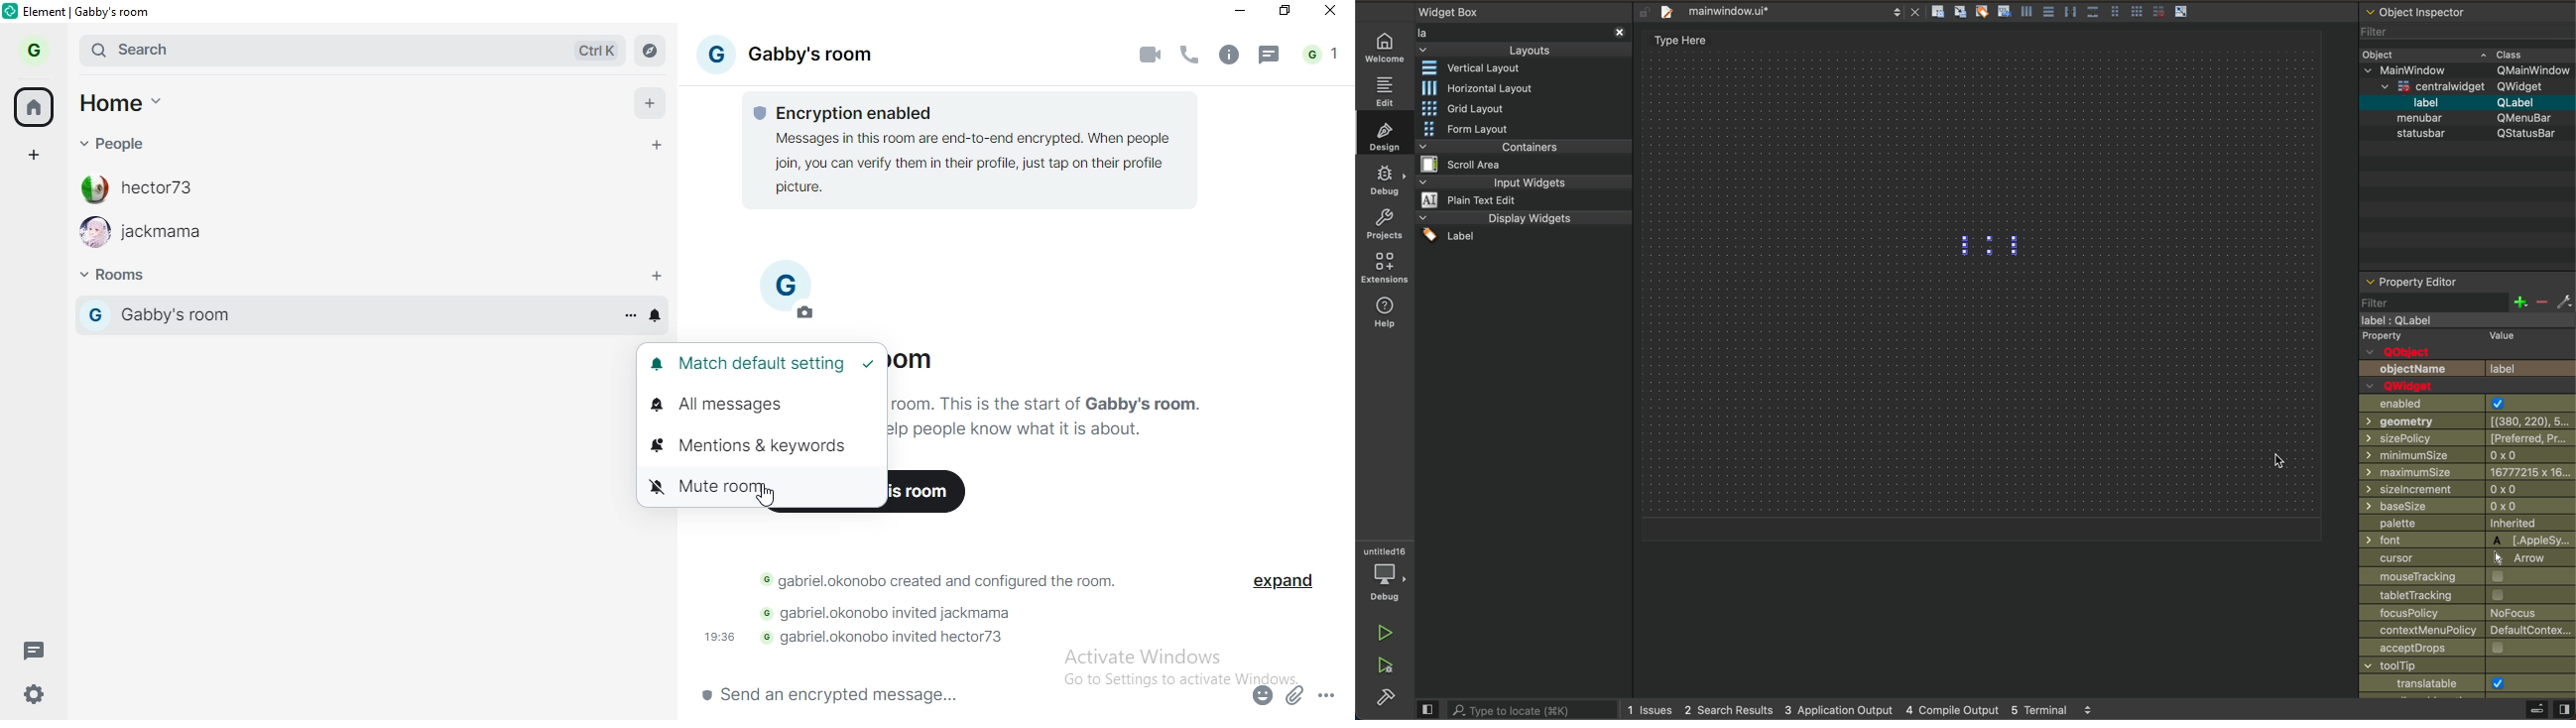 This screenshot has height=728, width=2576. Describe the element at coordinates (1952, 708) in the screenshot. I see `4 compile output` at that location.